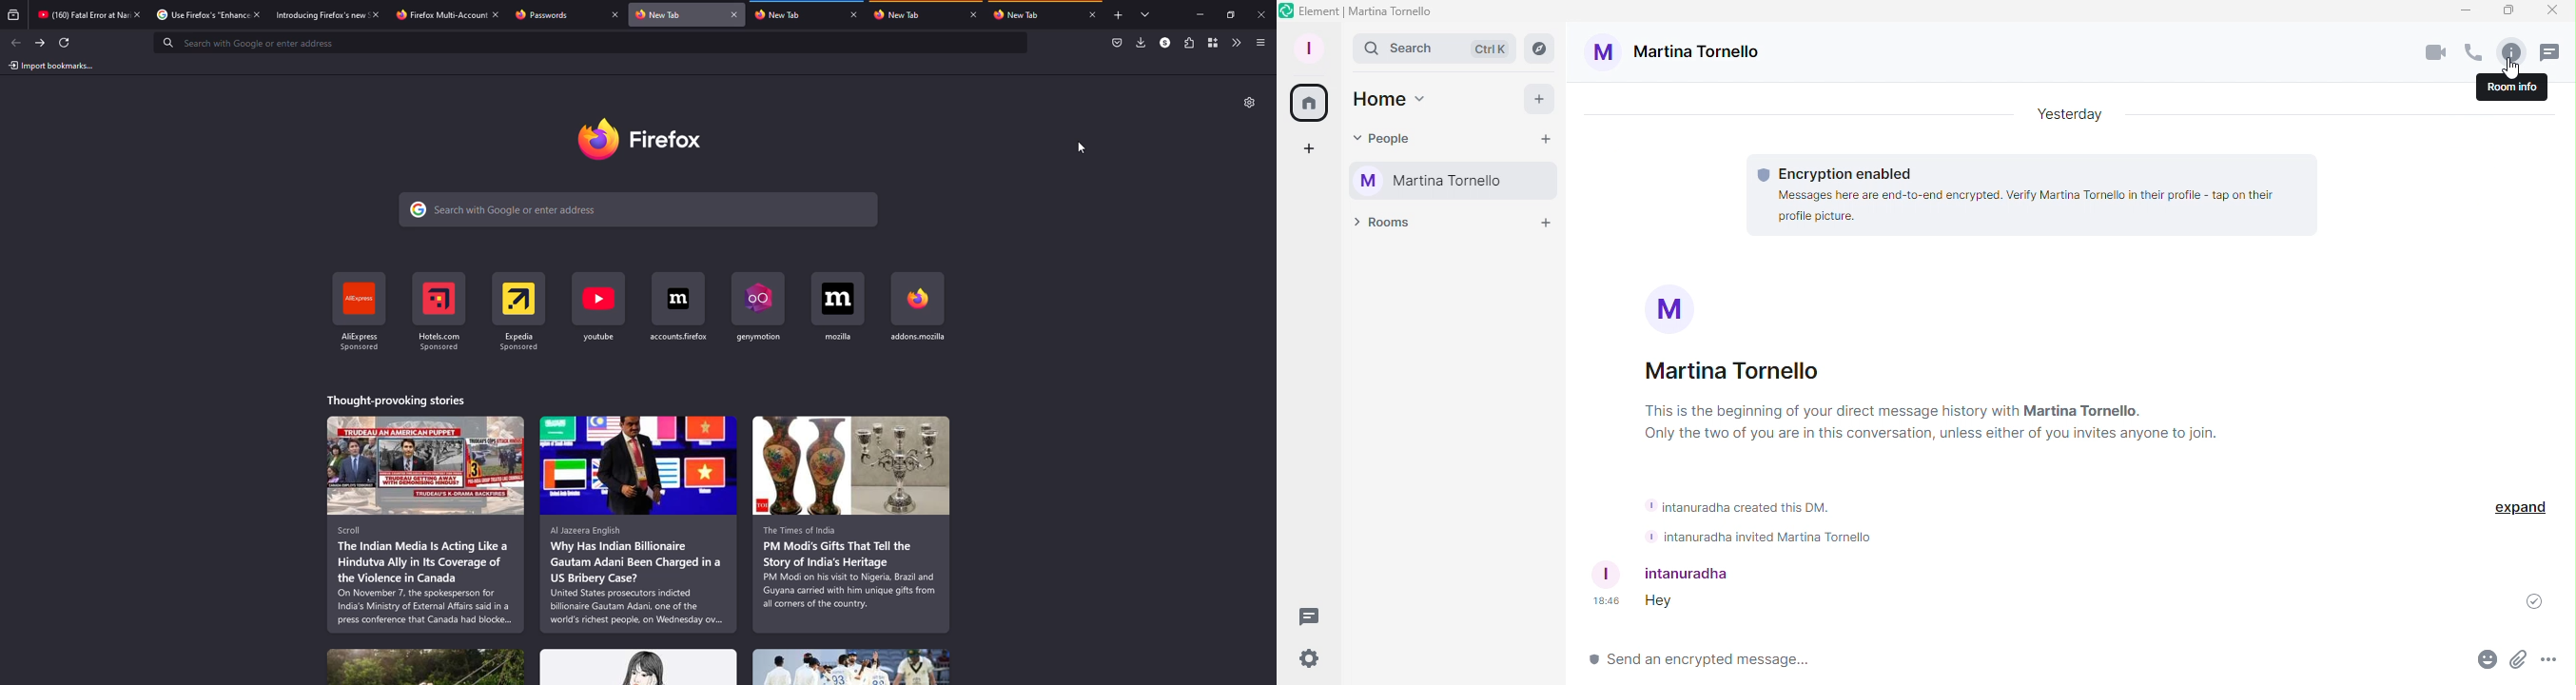  Describe the element at coordinates (1836, 171) in the screenshot. I see `Encryption information` at that location.